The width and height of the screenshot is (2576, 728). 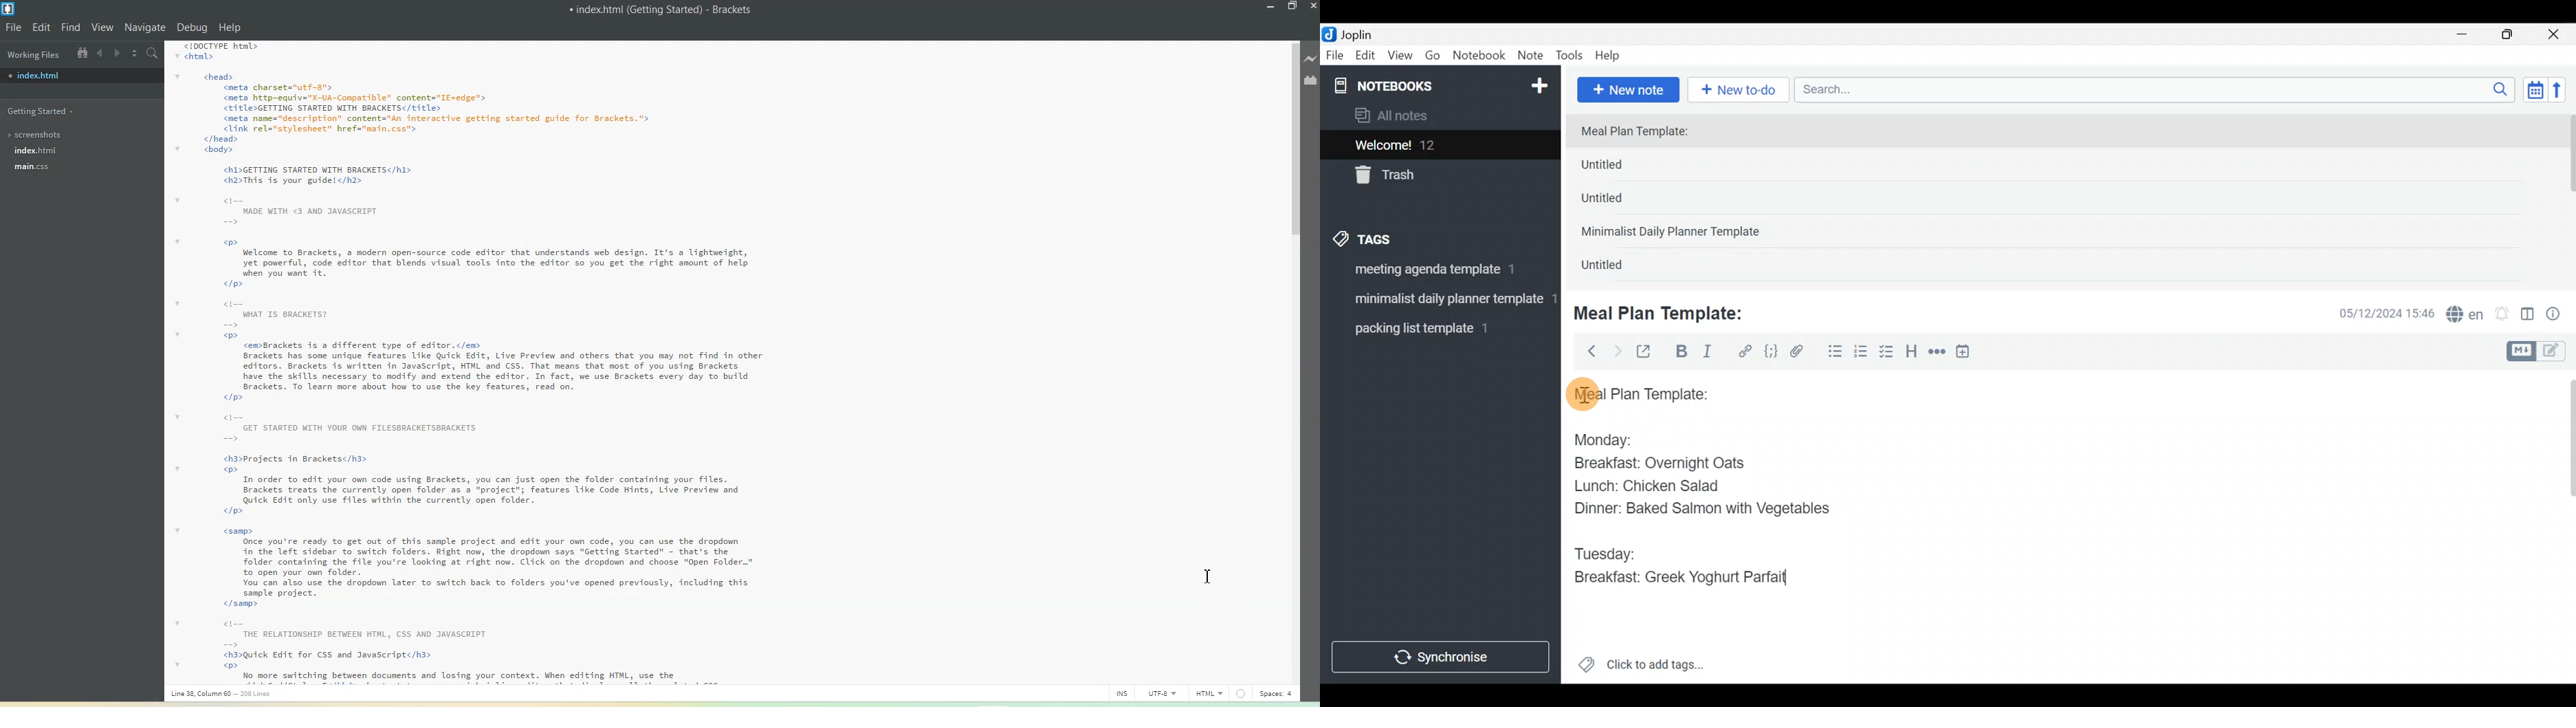 I want to click on Forward, so click(x=1617, y=351).